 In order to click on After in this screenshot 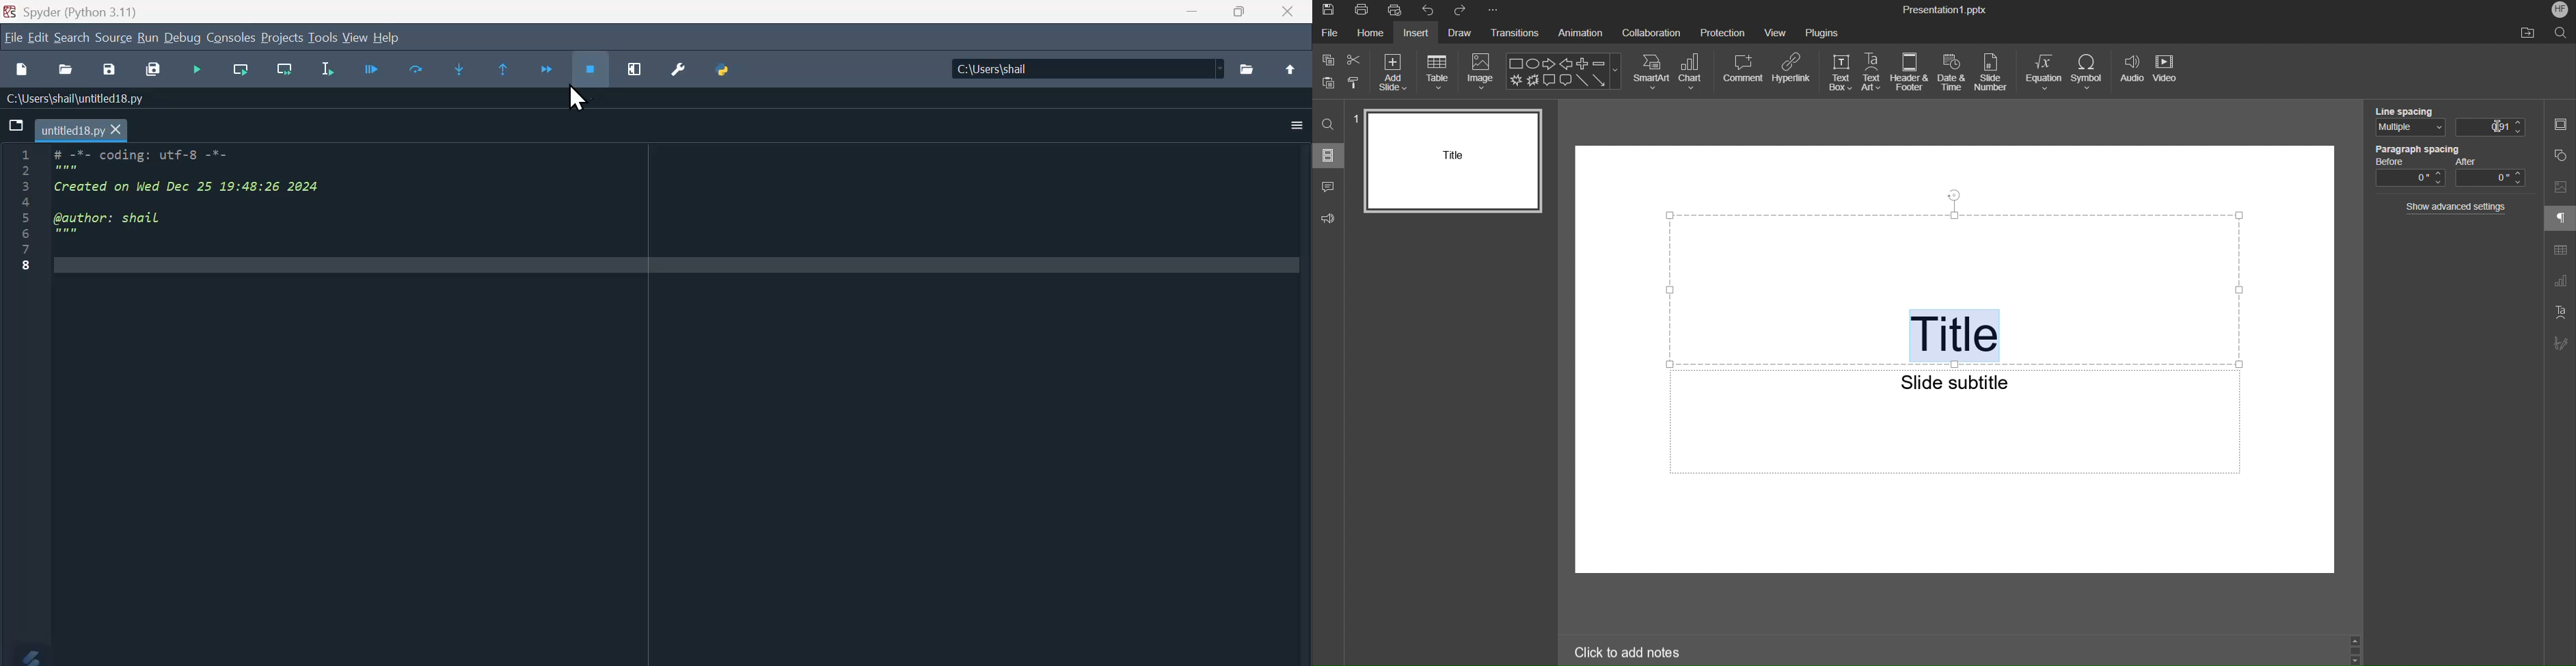, I will do `click(2492, 173)`.